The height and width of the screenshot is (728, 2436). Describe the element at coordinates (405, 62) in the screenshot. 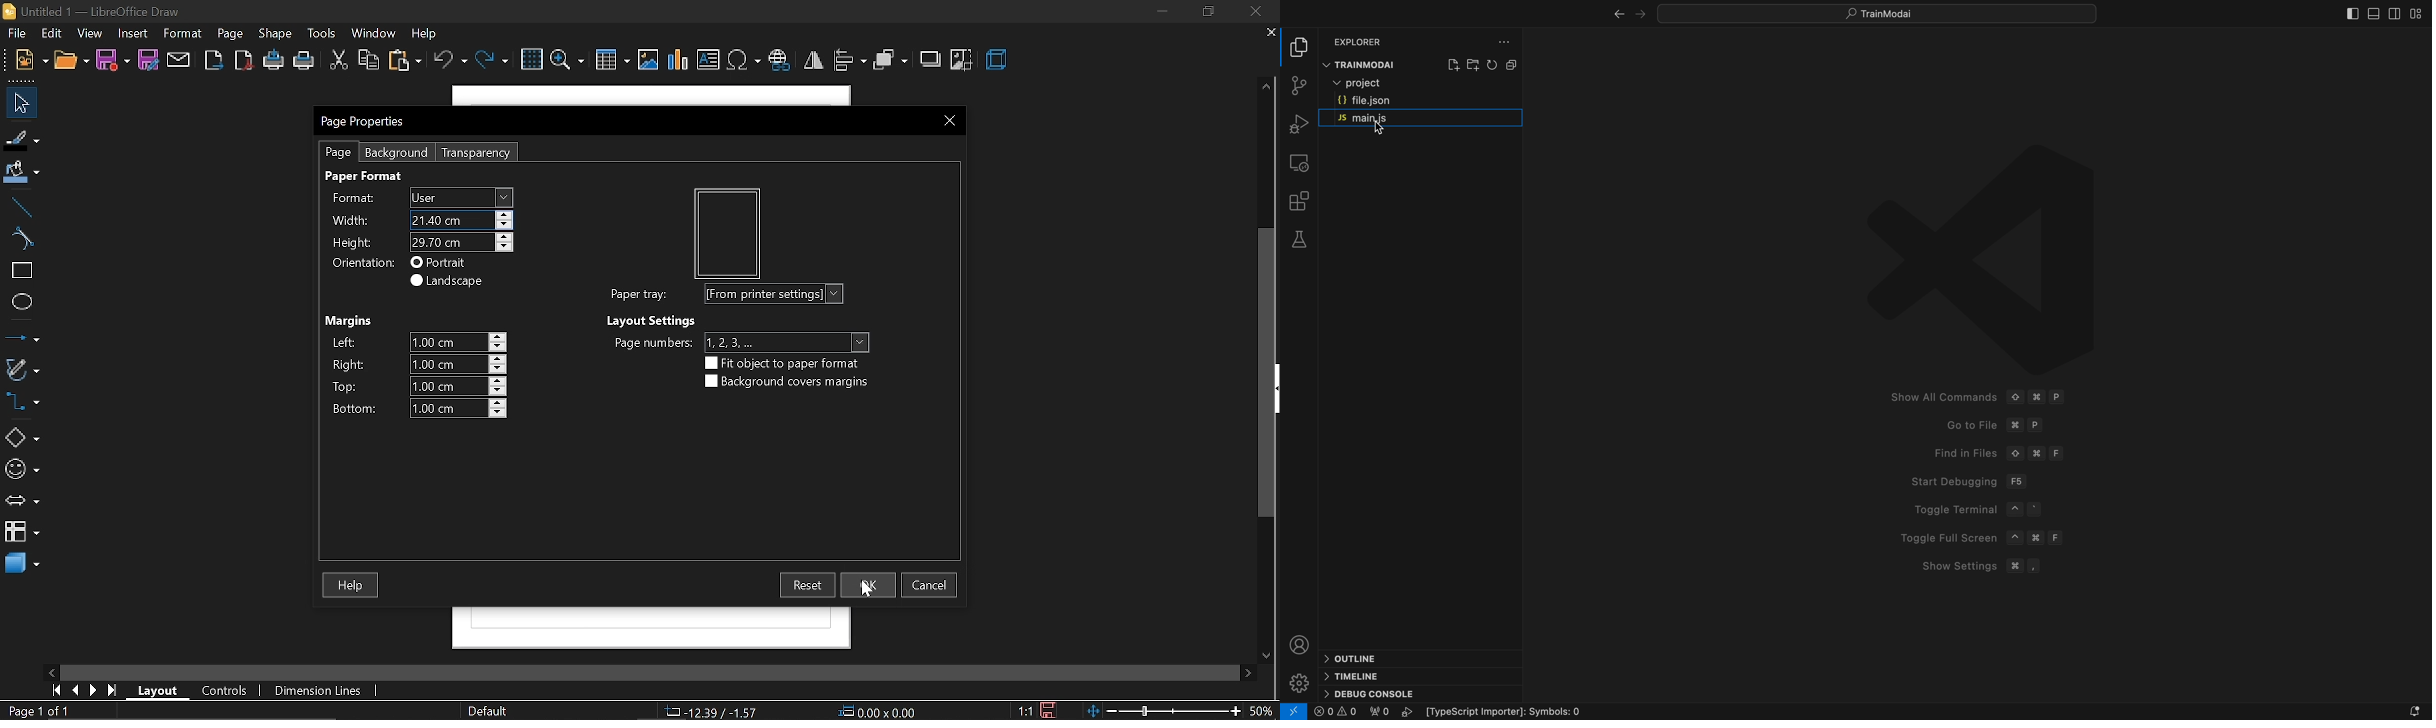

I see `paste` at that location.